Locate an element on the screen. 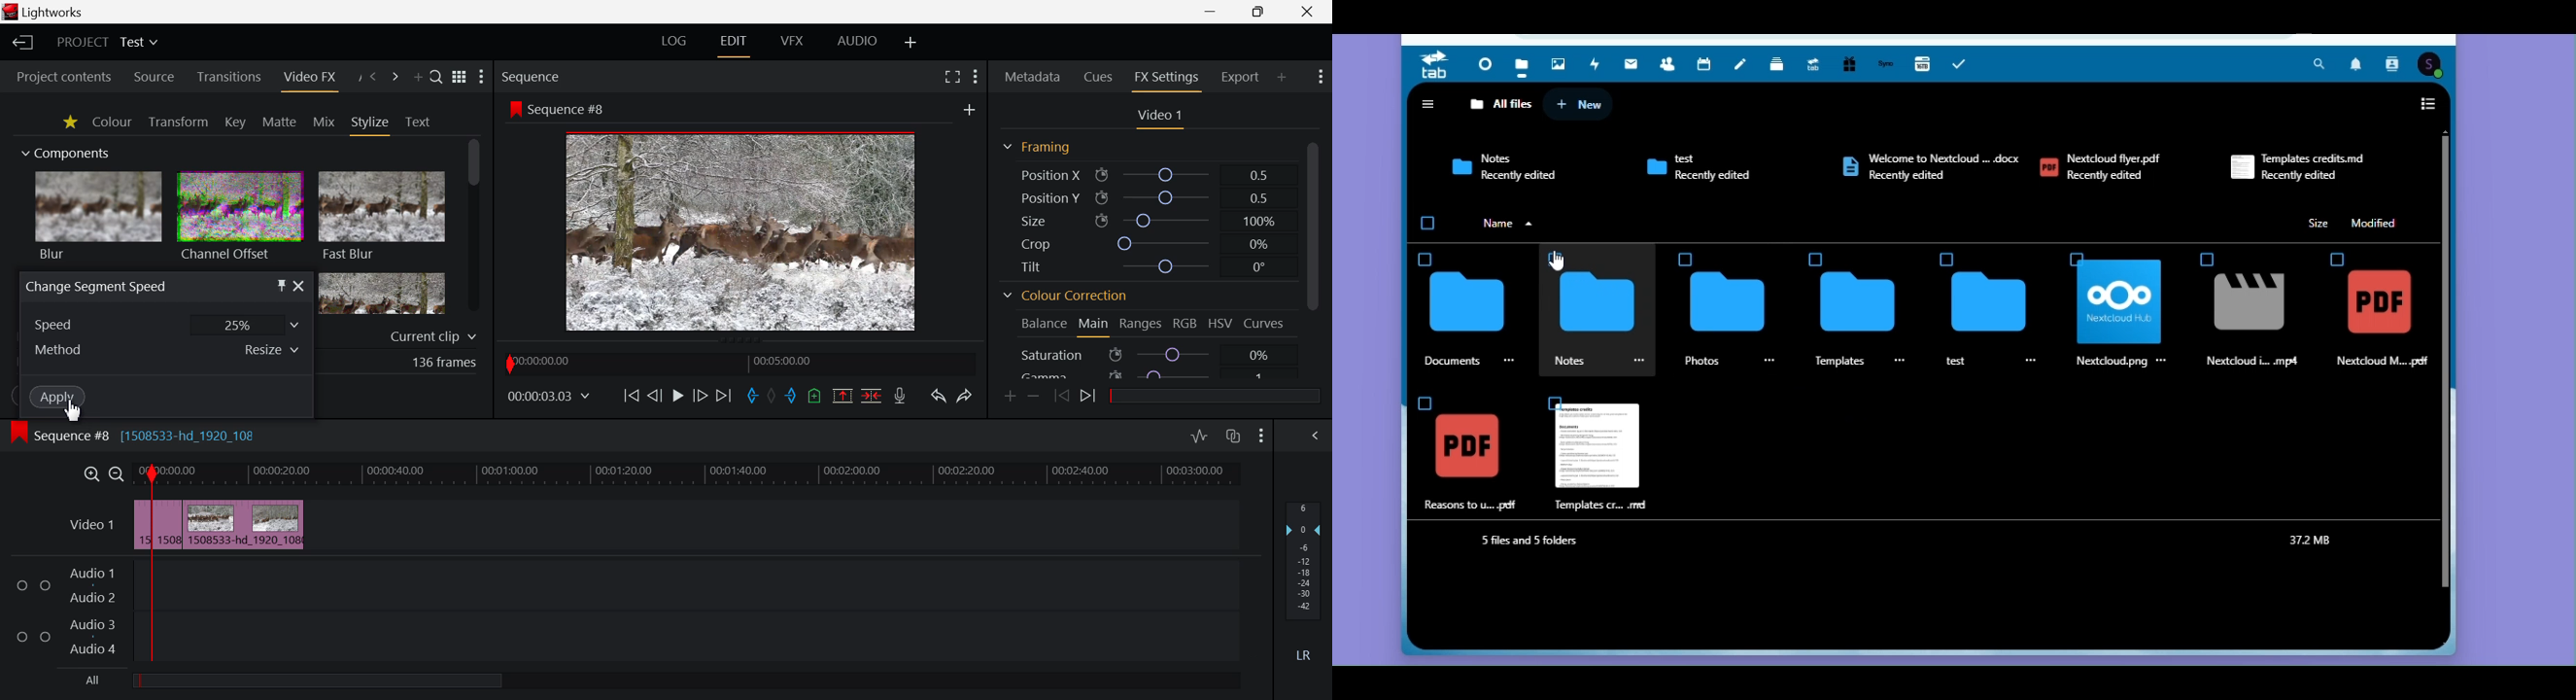  Icon is located at coordinates (1855, 302).